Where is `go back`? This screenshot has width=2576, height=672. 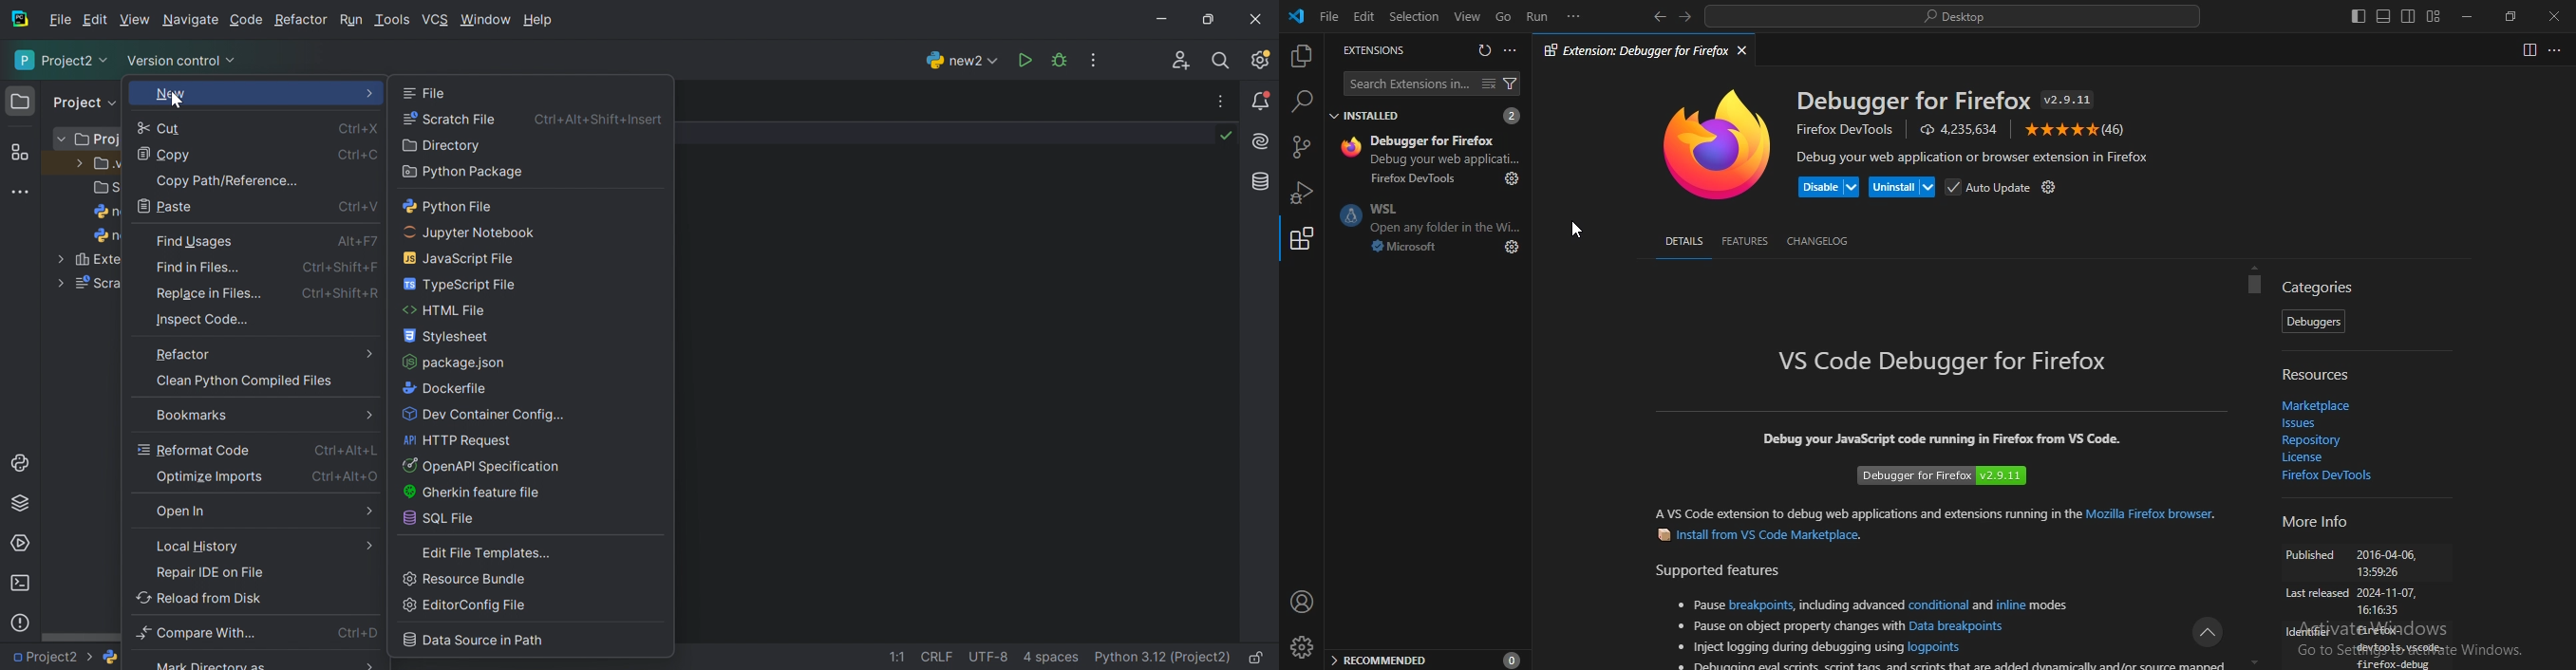
go back is located at coordinates (1657, 16).